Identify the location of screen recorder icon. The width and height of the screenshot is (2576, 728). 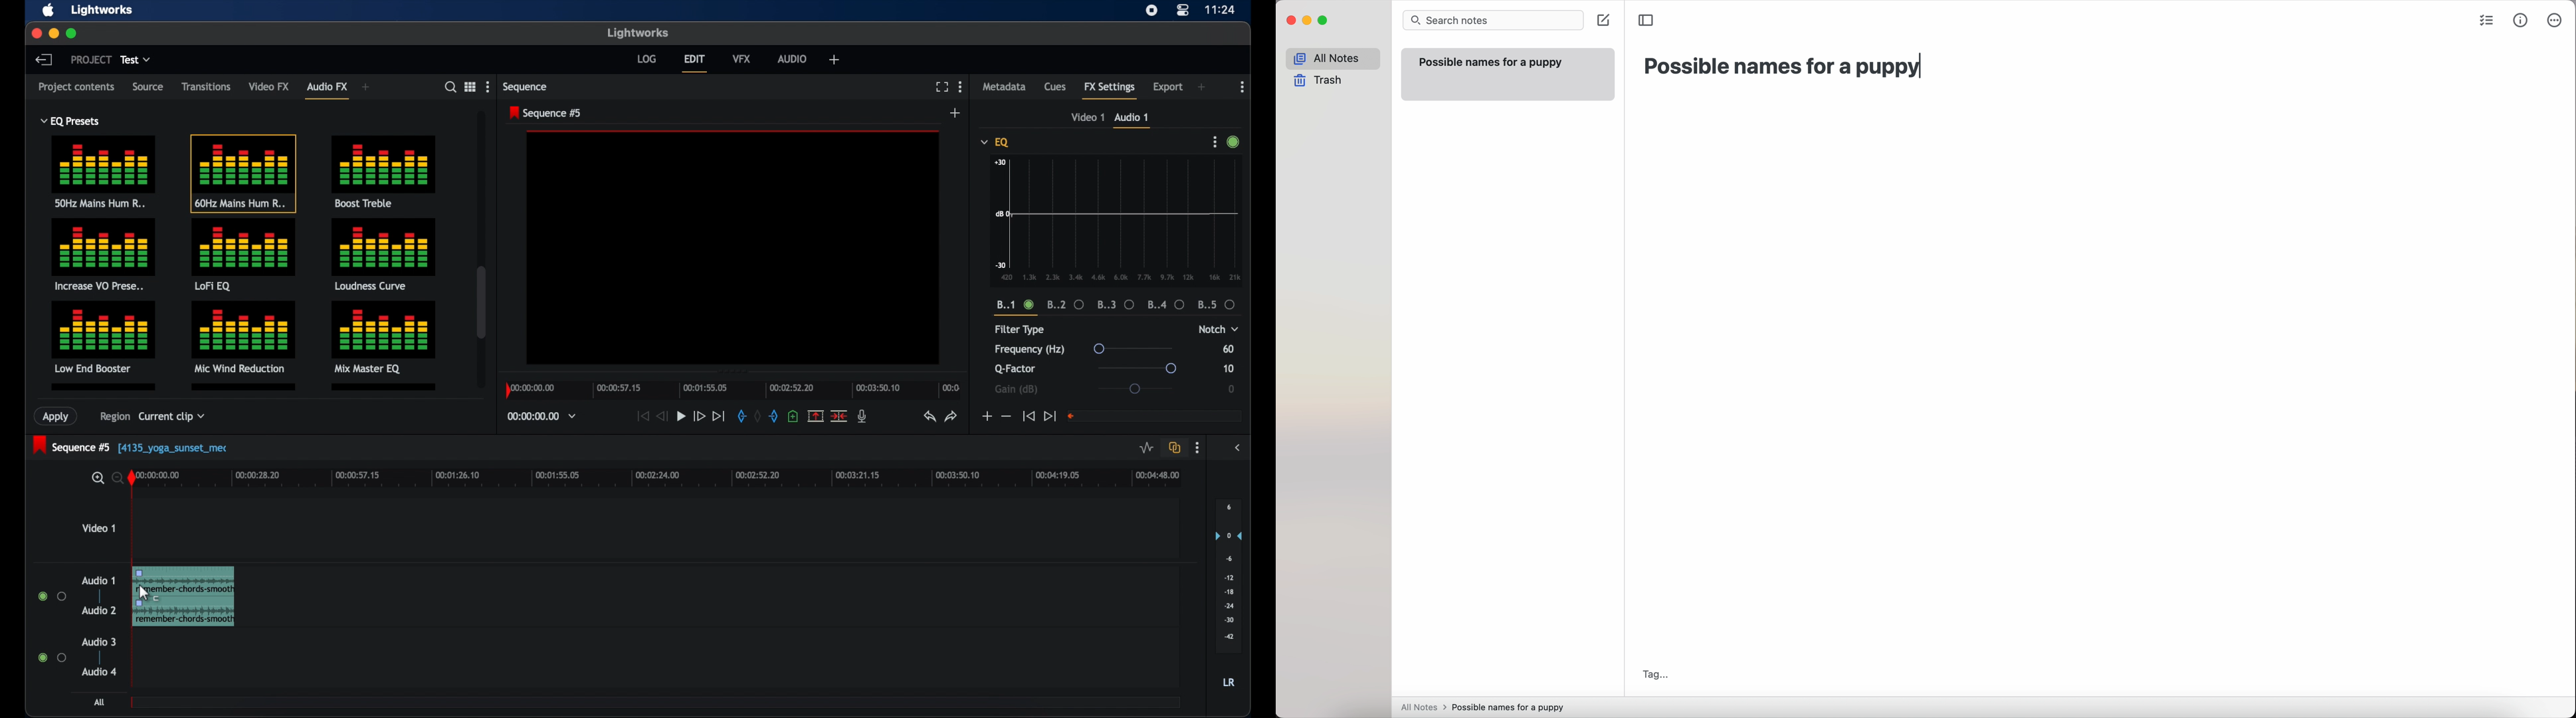
(1151, 11).